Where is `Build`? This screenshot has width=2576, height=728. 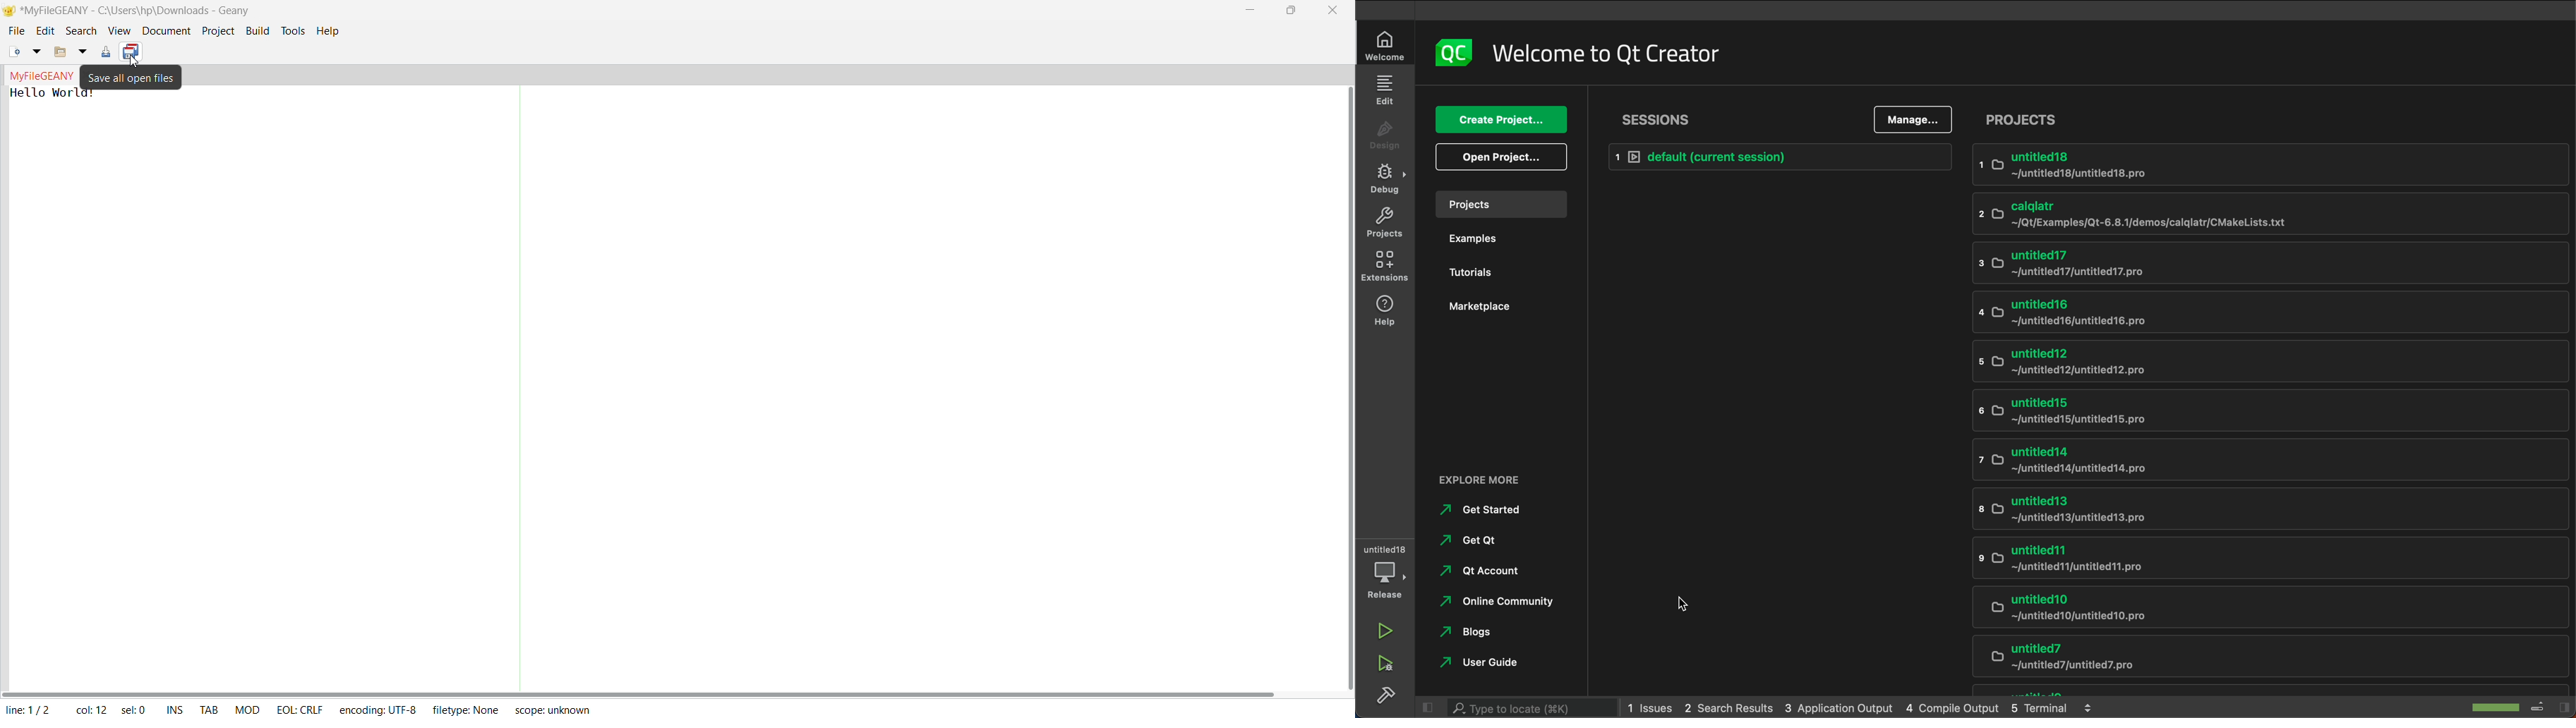 Build is located at coordinates (258, 32).